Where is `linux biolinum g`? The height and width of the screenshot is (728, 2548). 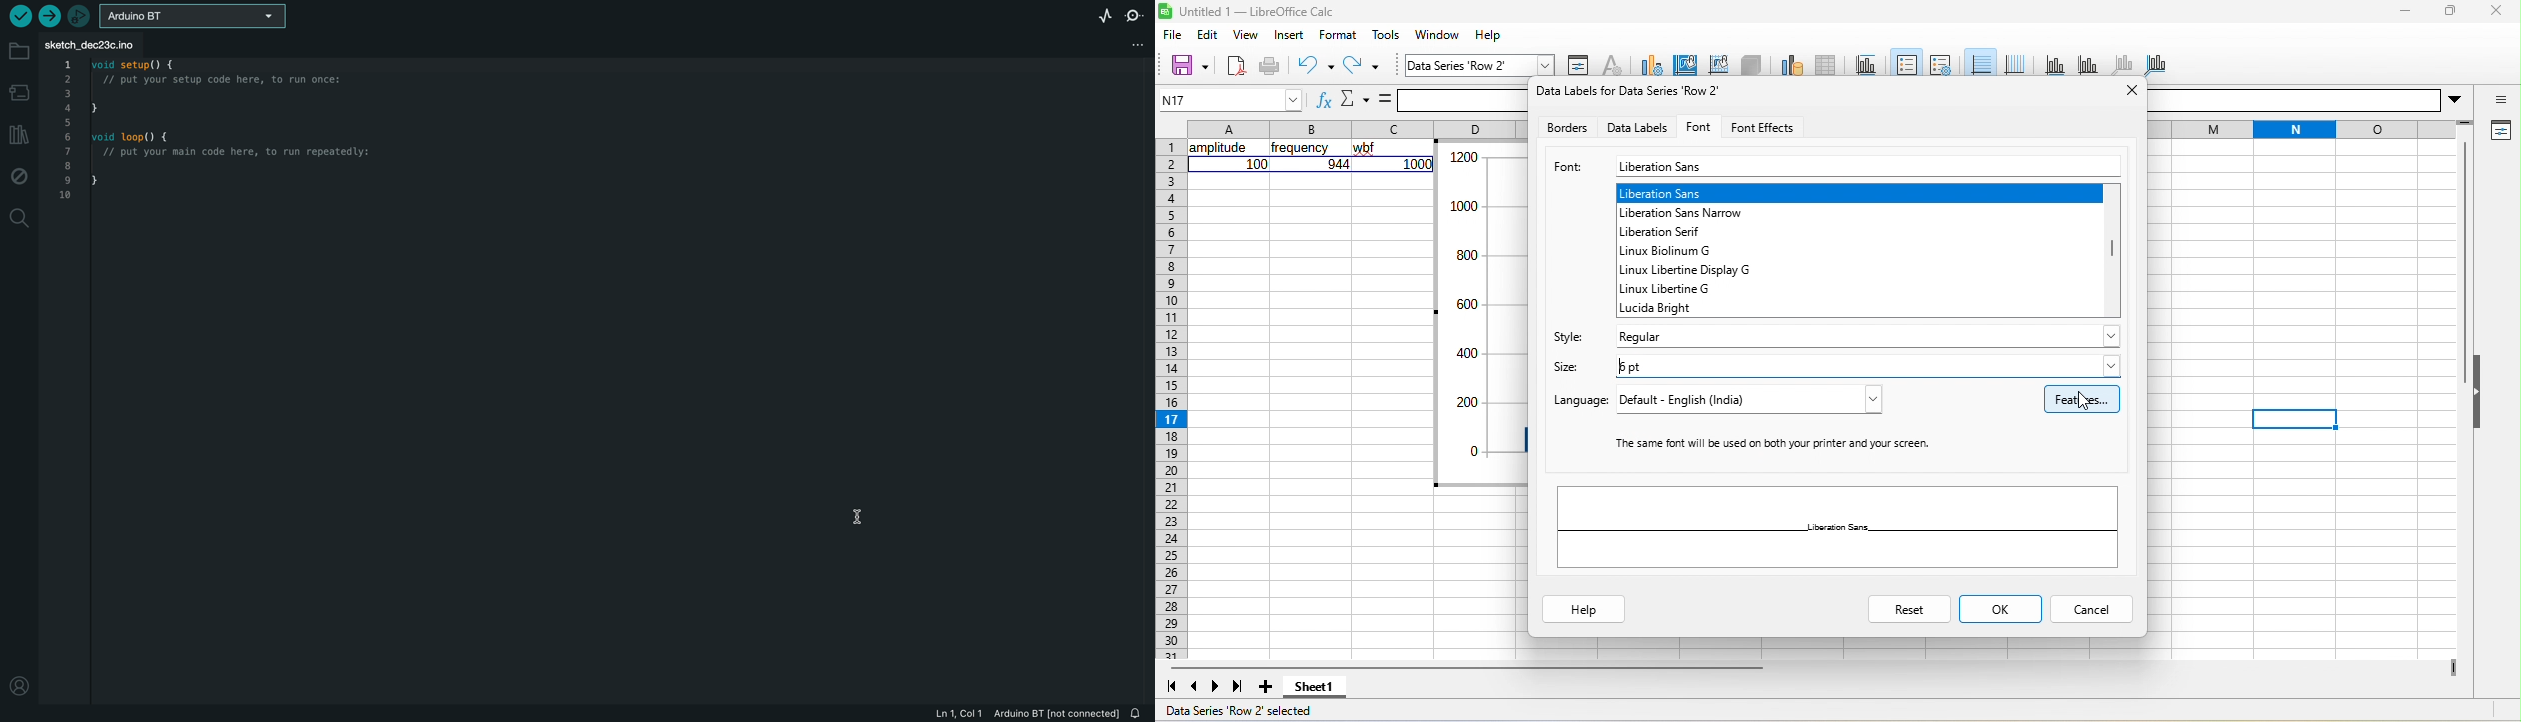 linux biolinum g is located at coordinates (1682, 252).